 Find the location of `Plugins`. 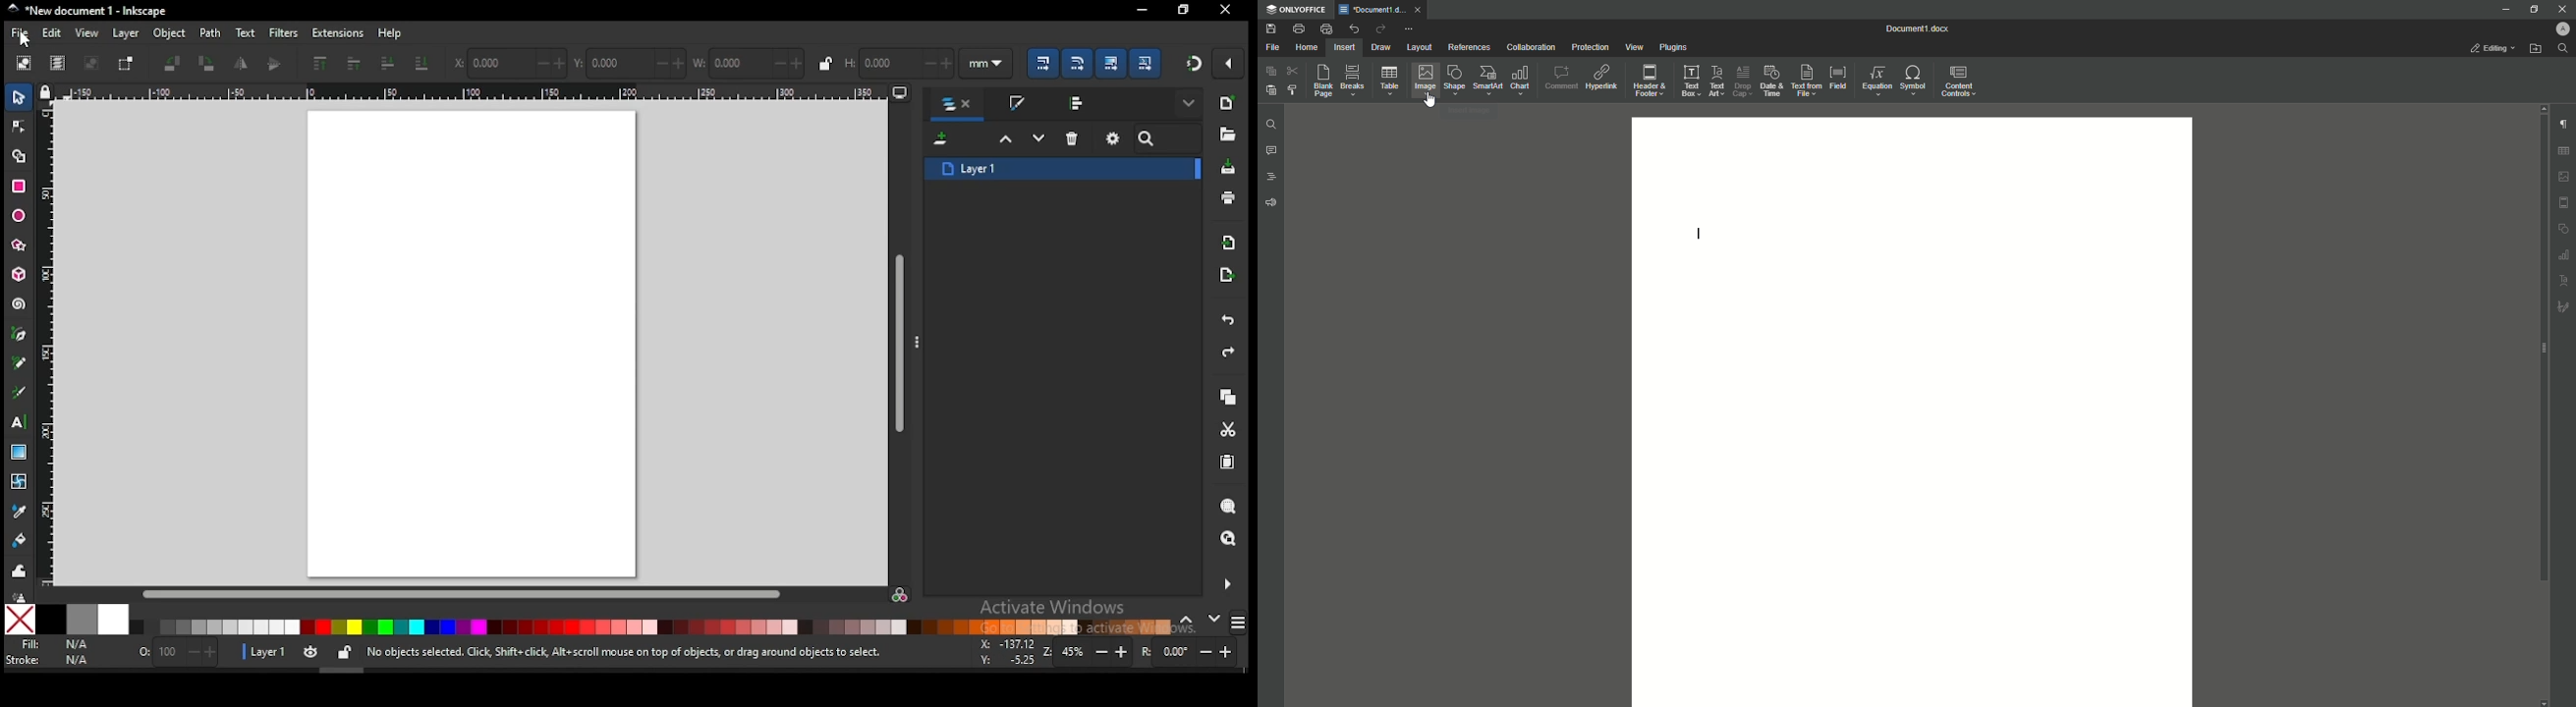

Plugins is located at coordinates (1674, 47).